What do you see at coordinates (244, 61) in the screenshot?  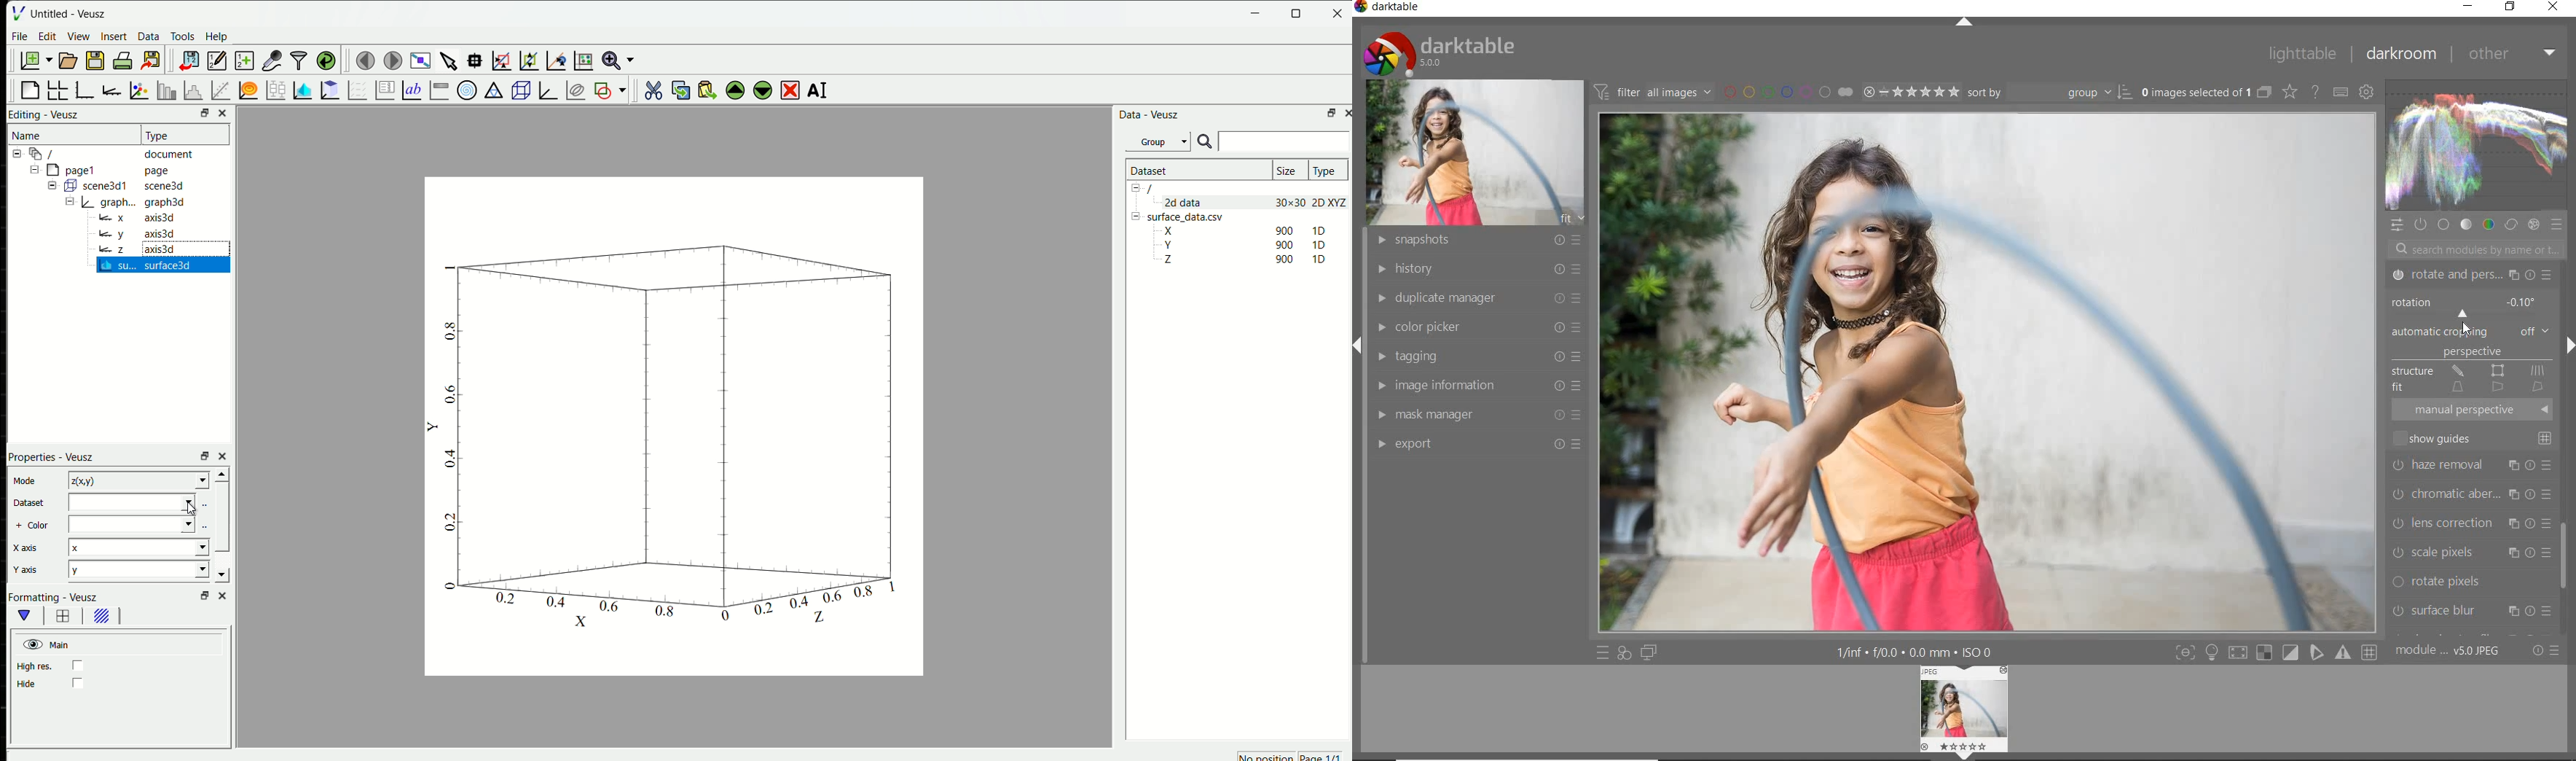 I see `create new data sets` at bounding box center [244, 61].